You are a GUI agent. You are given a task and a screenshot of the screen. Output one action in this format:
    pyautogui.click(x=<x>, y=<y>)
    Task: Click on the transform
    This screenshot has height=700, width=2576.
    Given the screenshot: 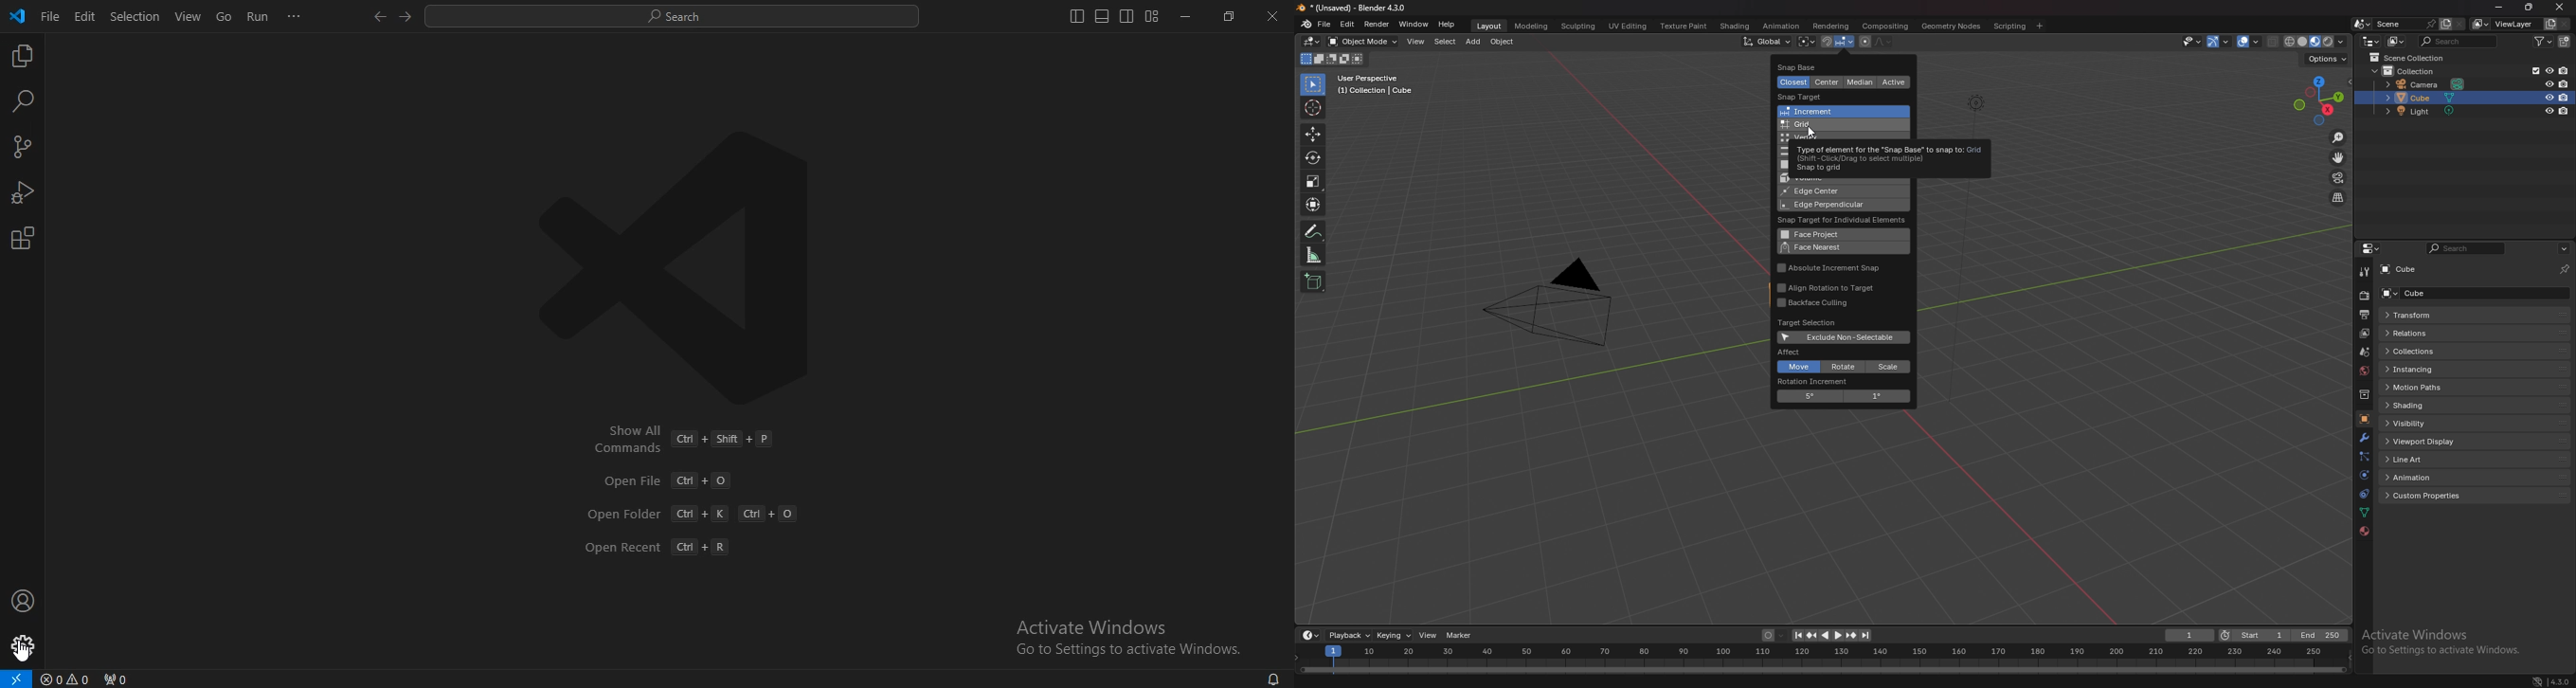 What is the action you would take?
    pyautogui.click(x=1314, y=204)
    